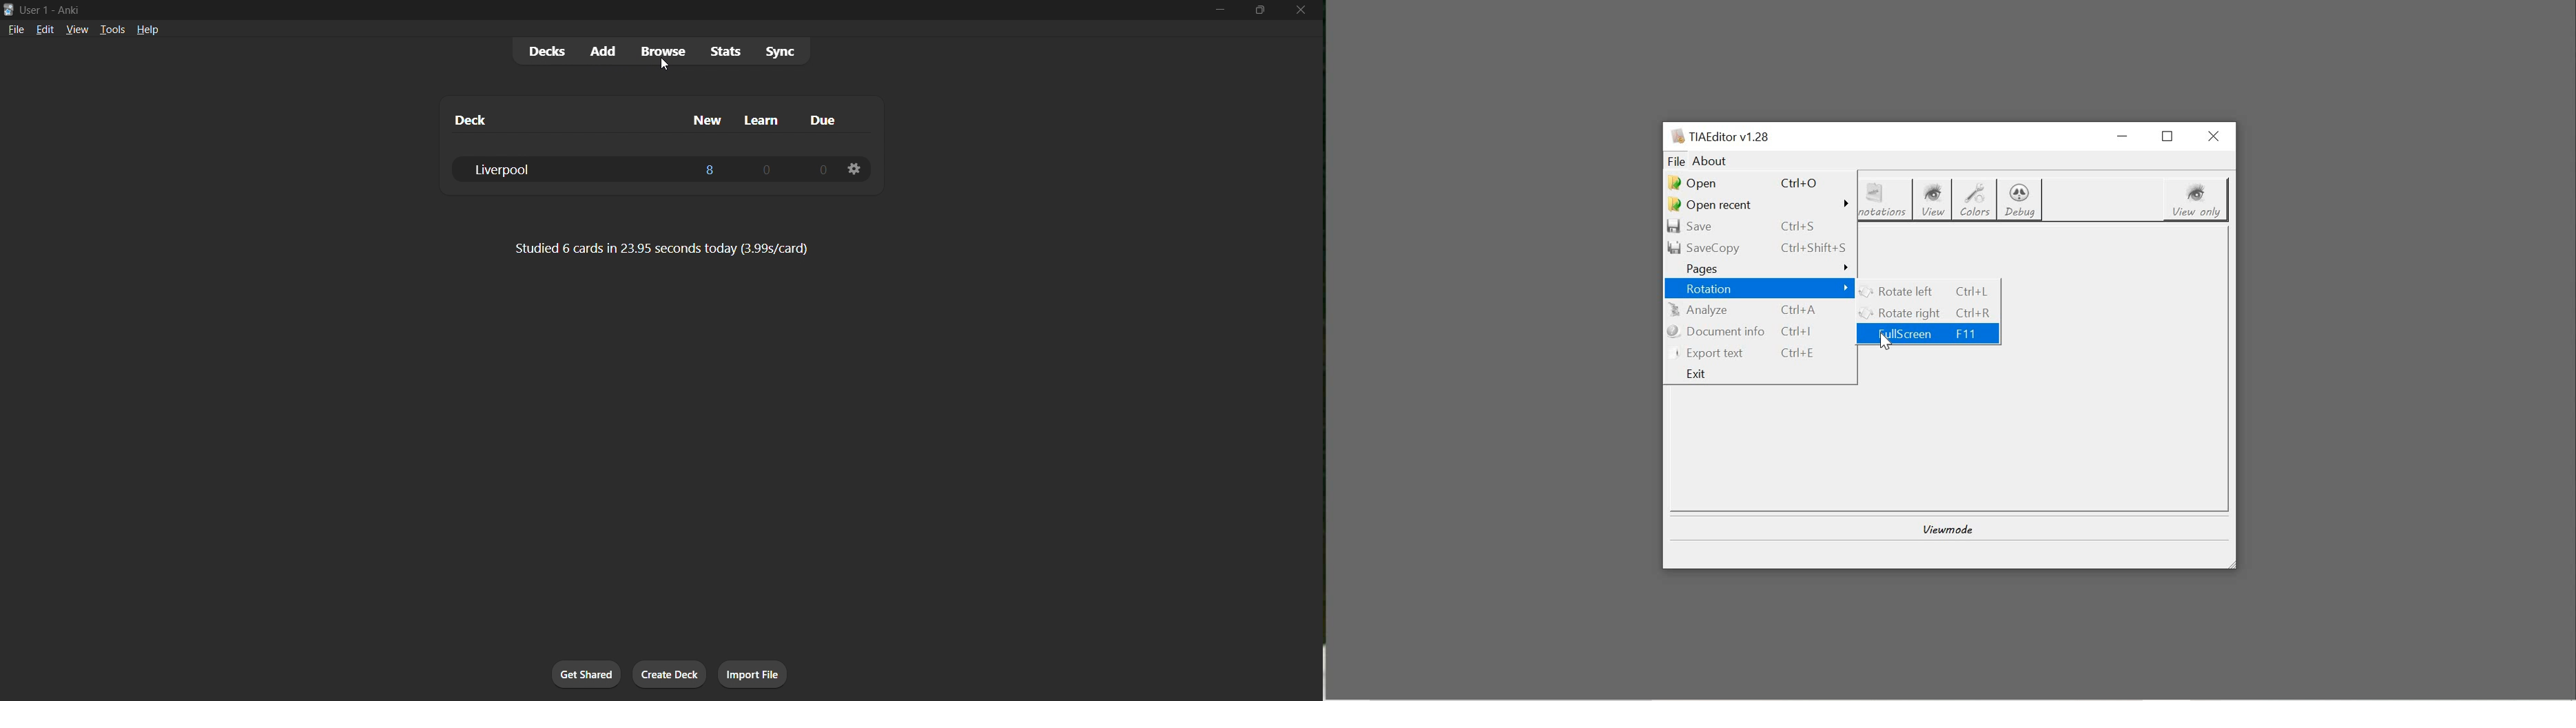  What do you see at coordinates (112, 30) in the screenshot?
I see `tools` at bounding box center [112, 30].